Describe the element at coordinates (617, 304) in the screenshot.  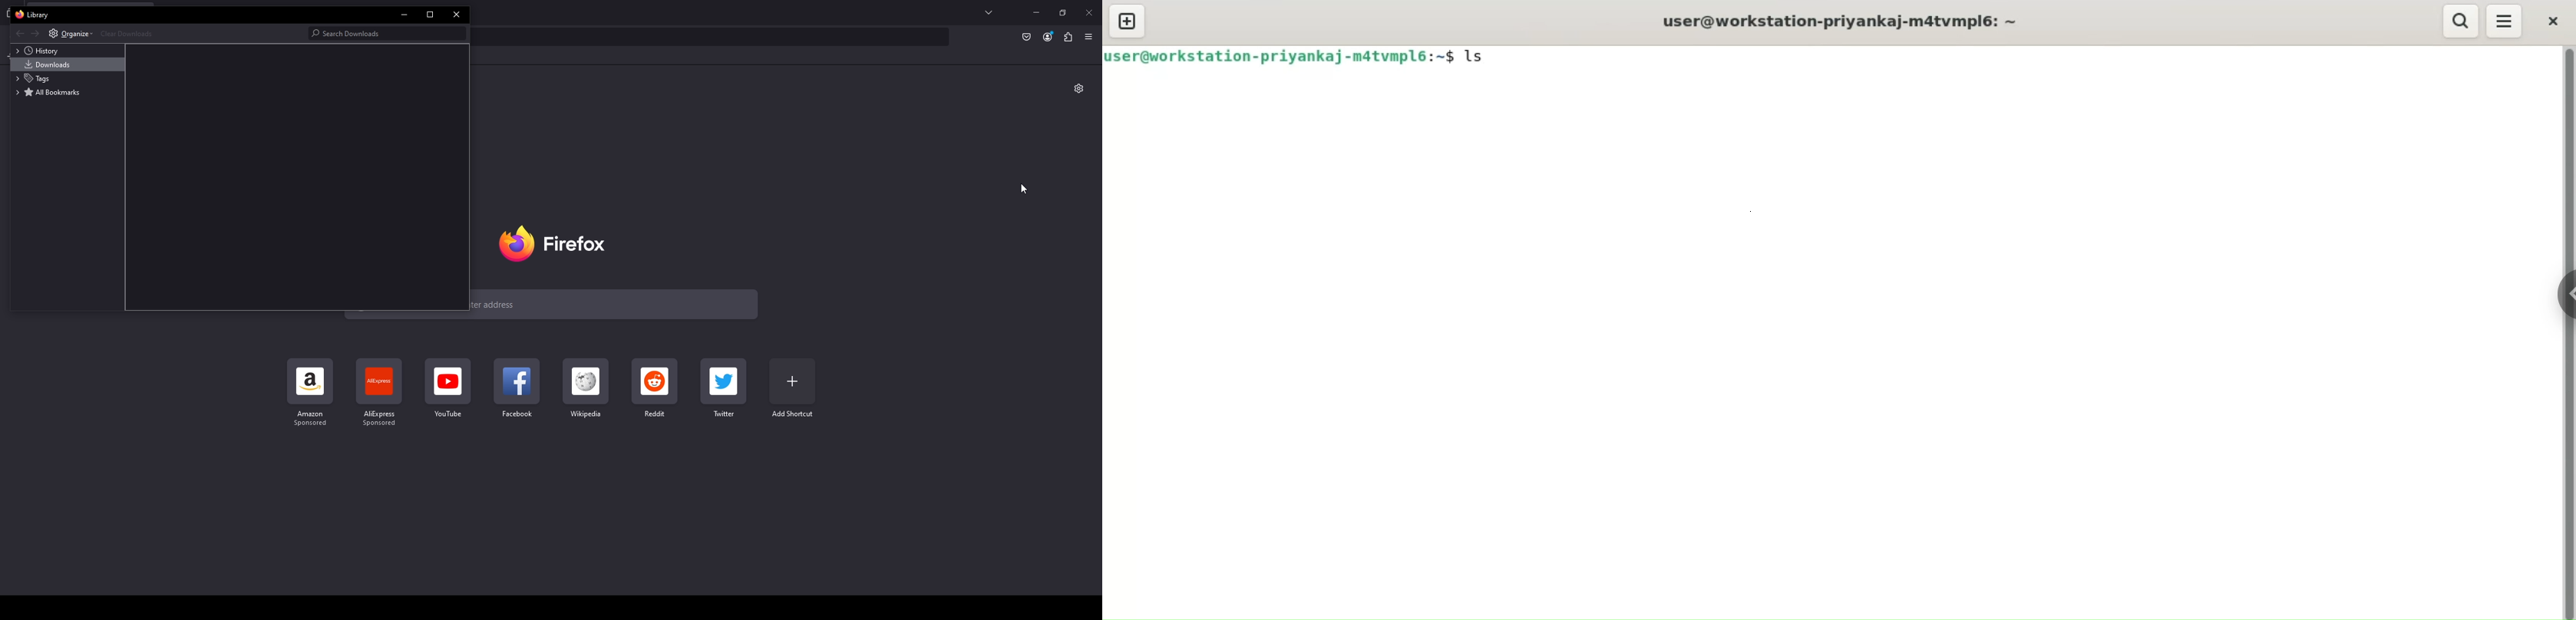
I see `Search with Google or enter address` at that location.